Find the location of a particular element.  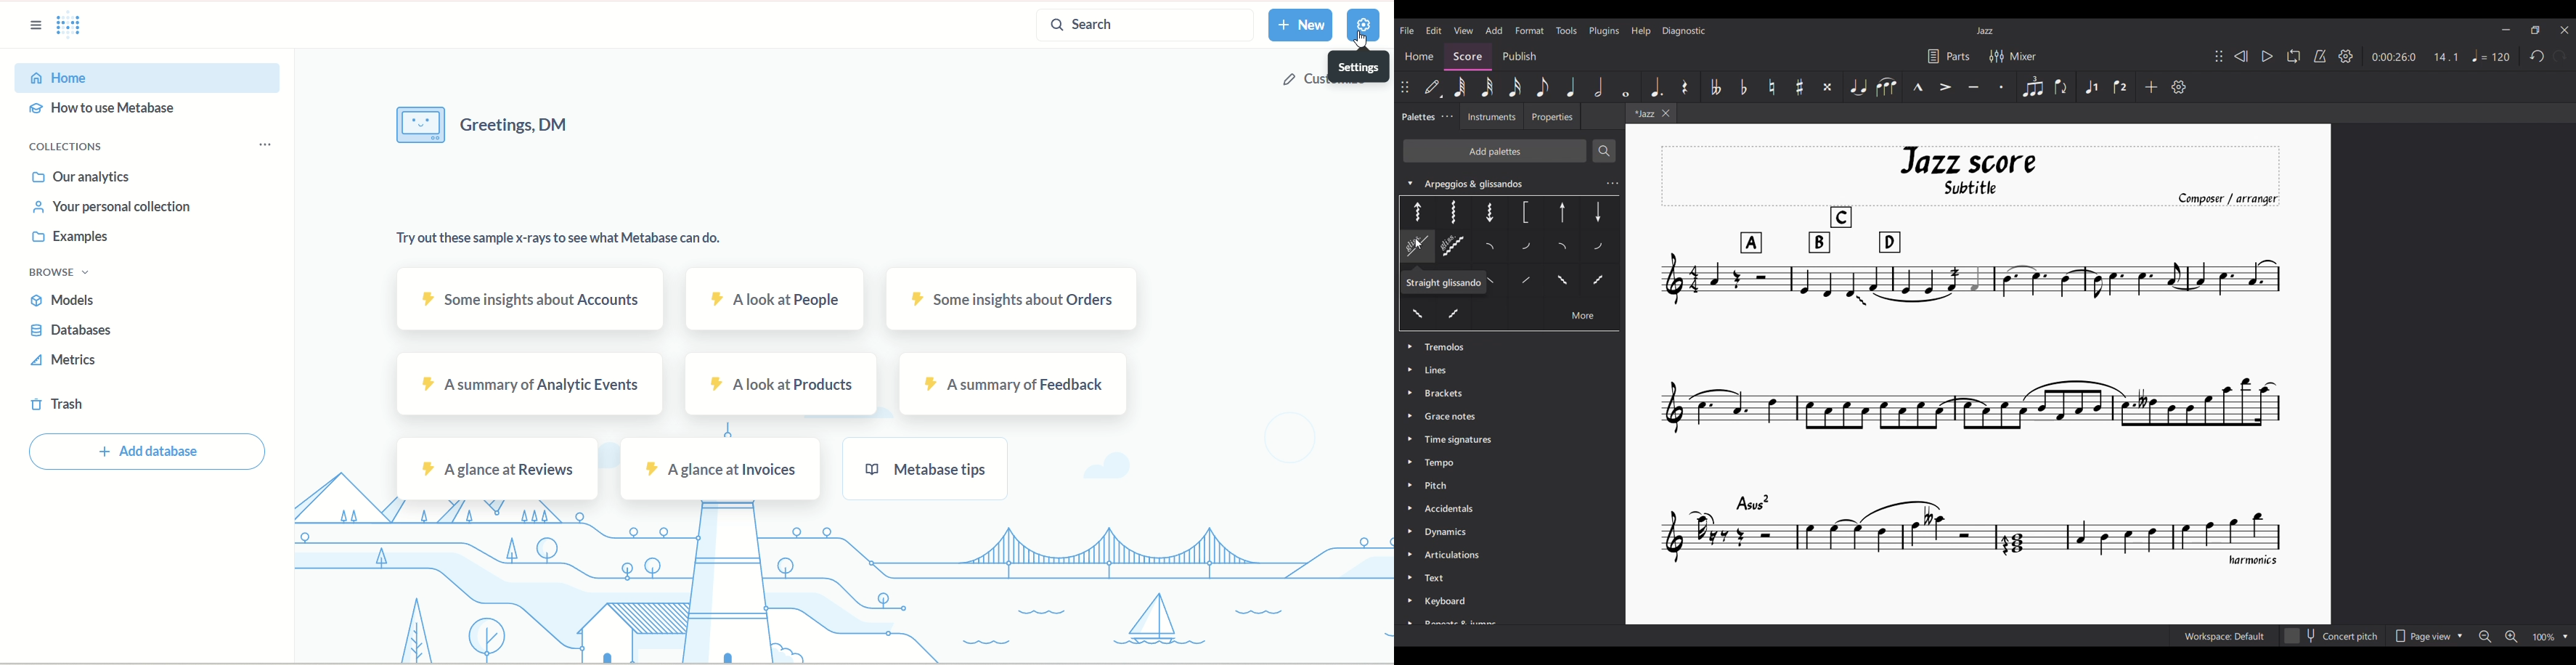

Add palettes is located at coordinates (1494, 150).